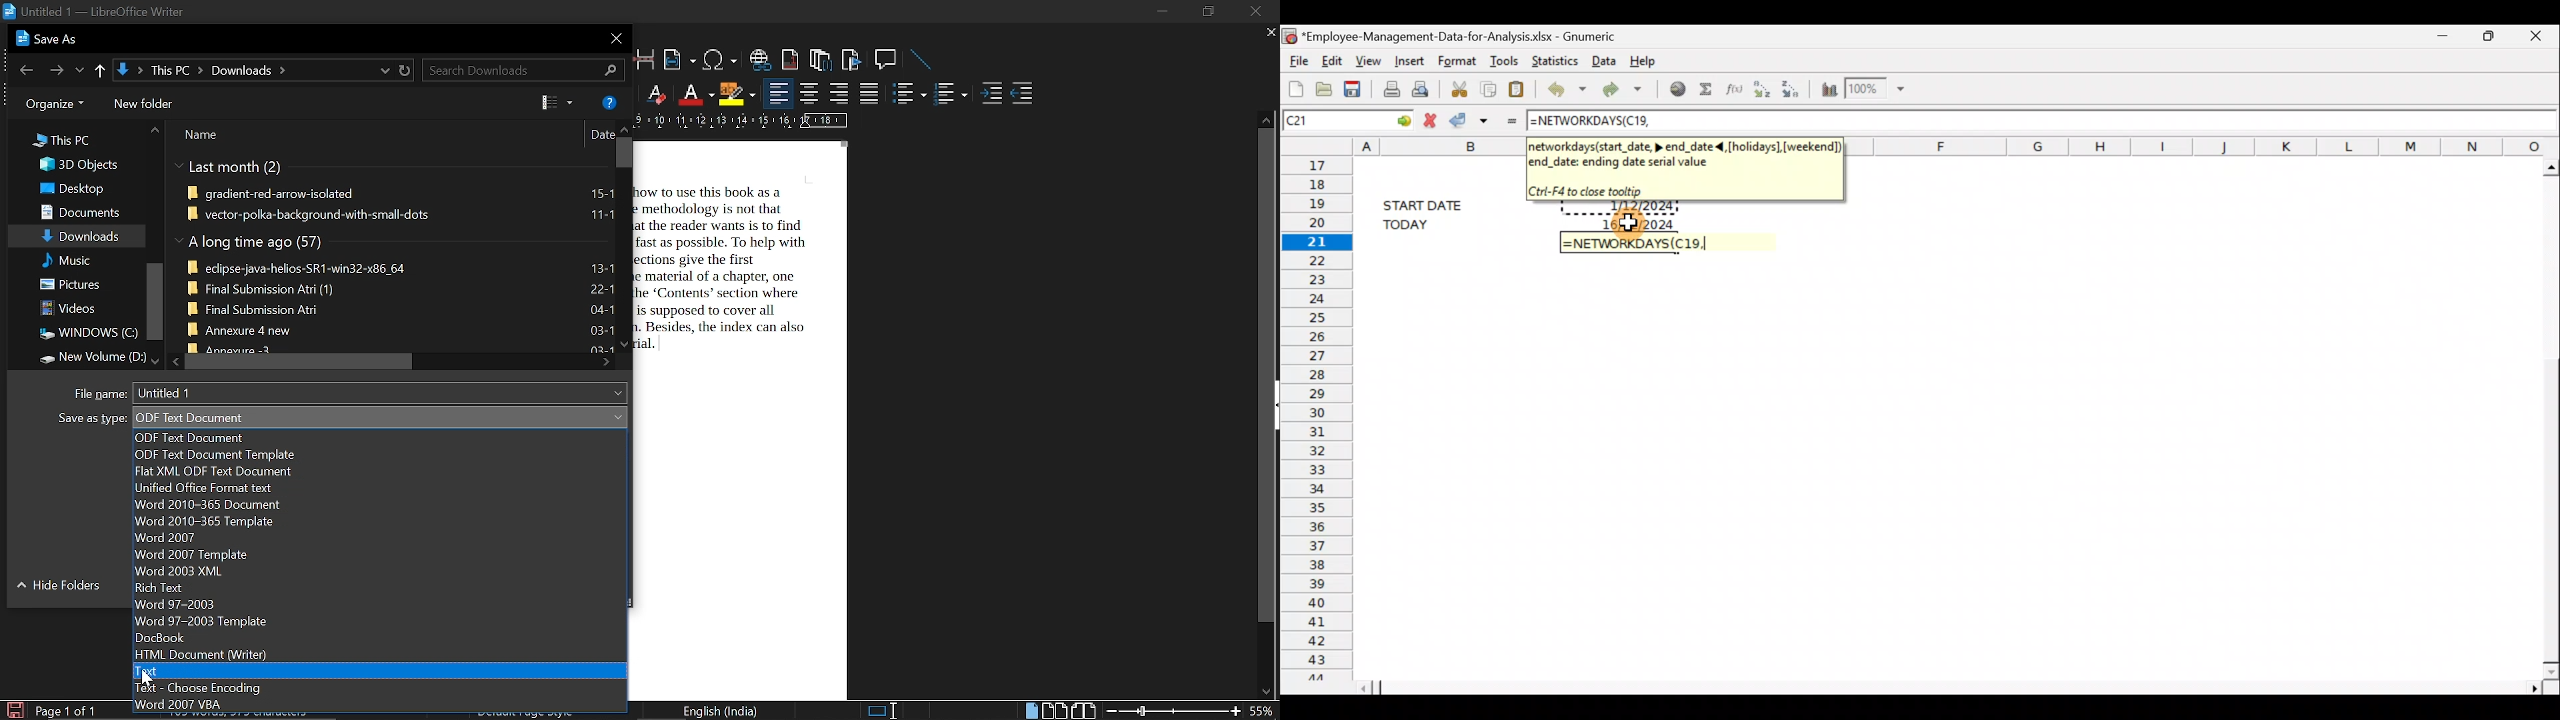 Image resolution: width=2576 pixels, height=728 pixels. I want to click on recent location, so click(382, 70).